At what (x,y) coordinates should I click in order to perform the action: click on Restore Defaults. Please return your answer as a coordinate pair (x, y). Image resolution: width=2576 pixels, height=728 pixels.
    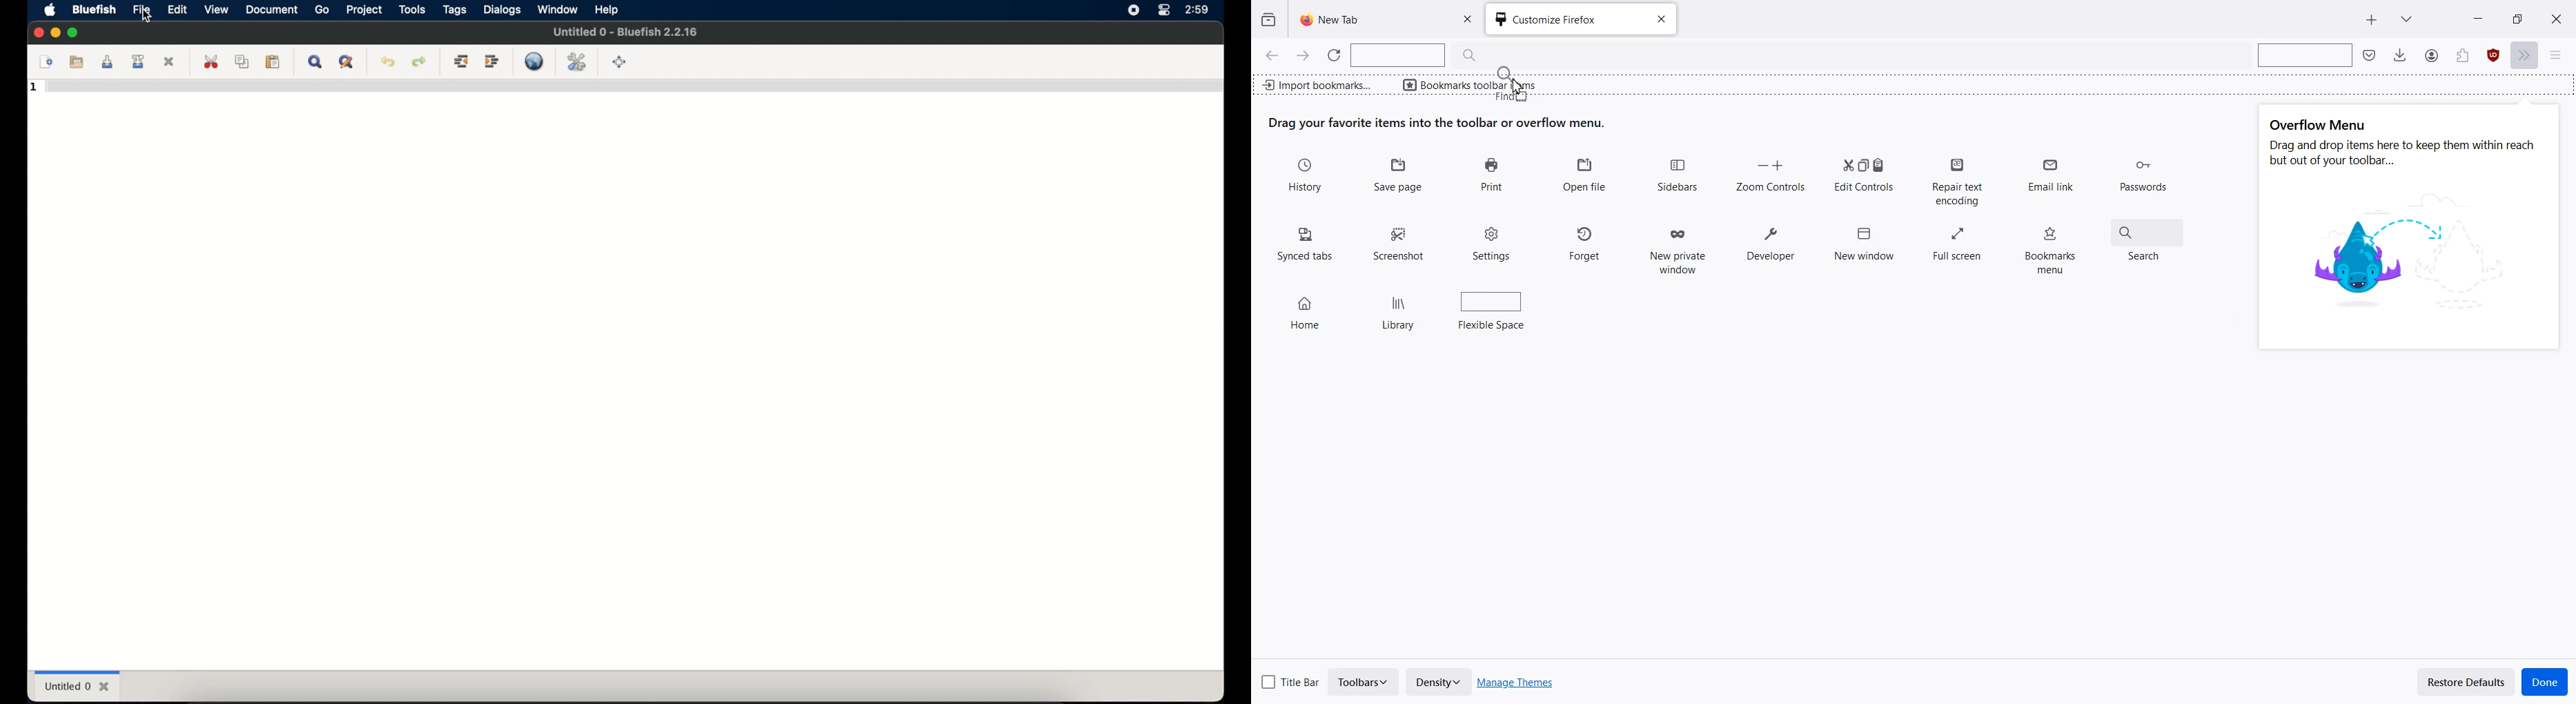
    Looking at the image, I should click on (2466, 681).